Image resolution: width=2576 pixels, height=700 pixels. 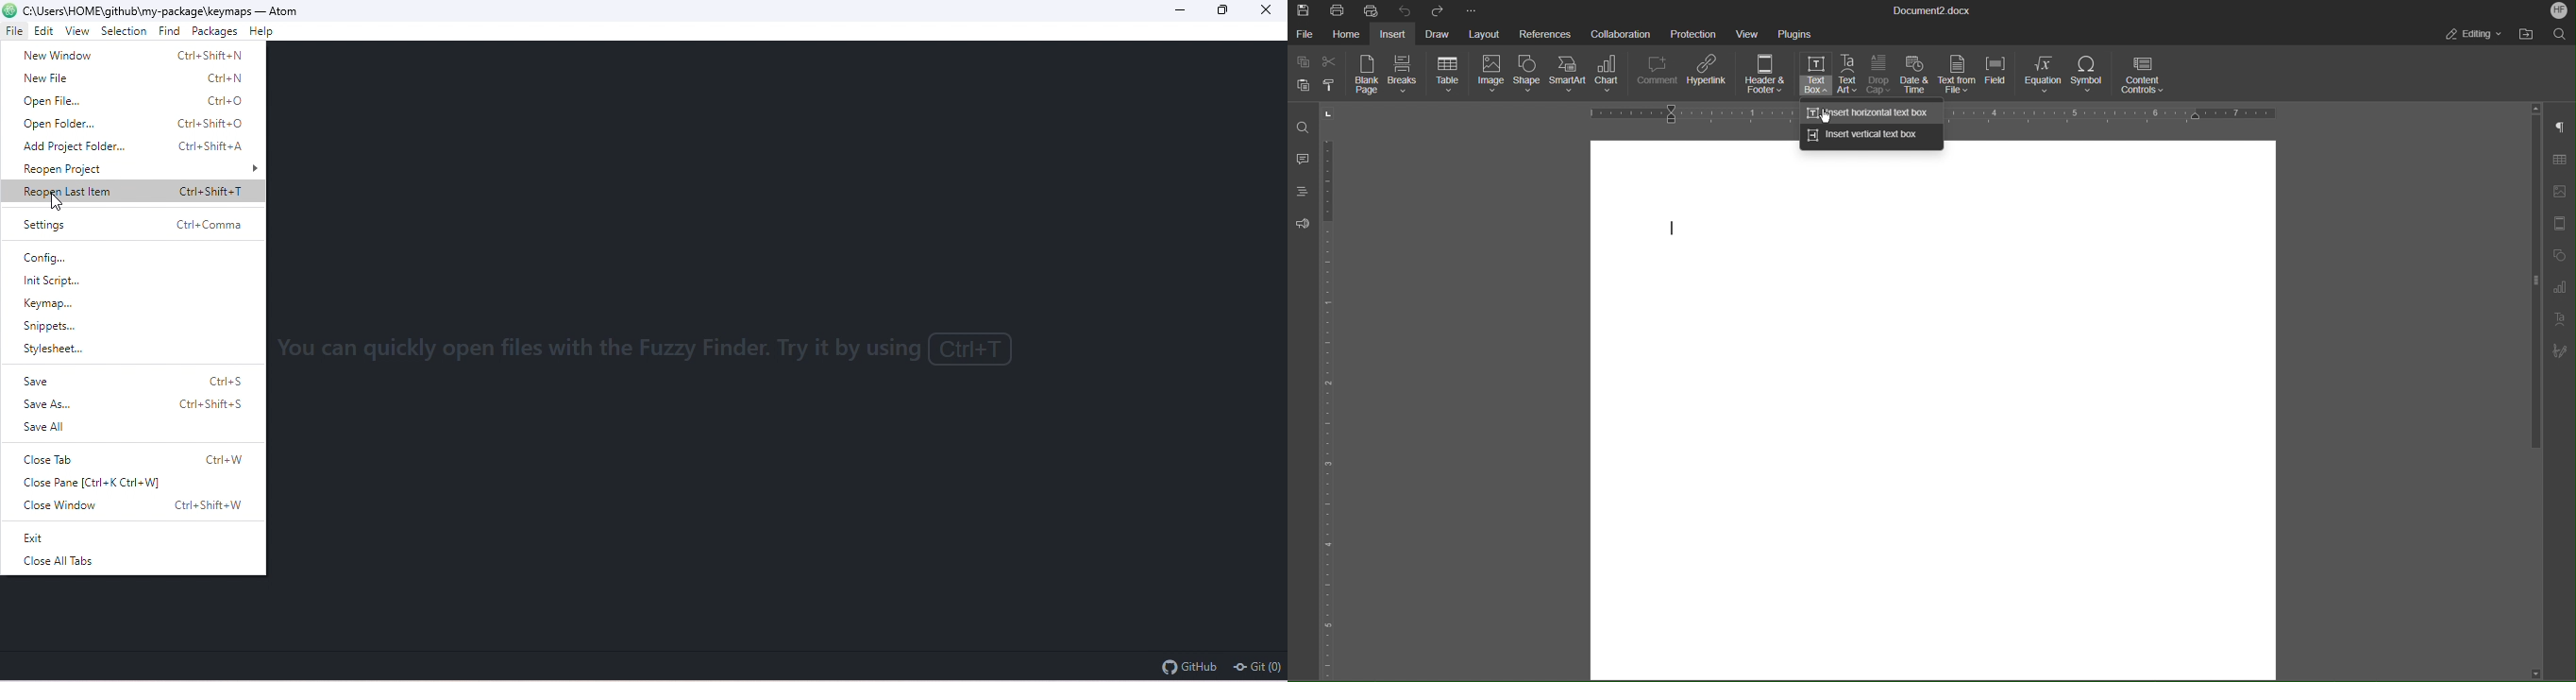 What do you see at coordinates (1434, 10) in the screenshot?
I see `Redo` at bounding box center [1434, 10].